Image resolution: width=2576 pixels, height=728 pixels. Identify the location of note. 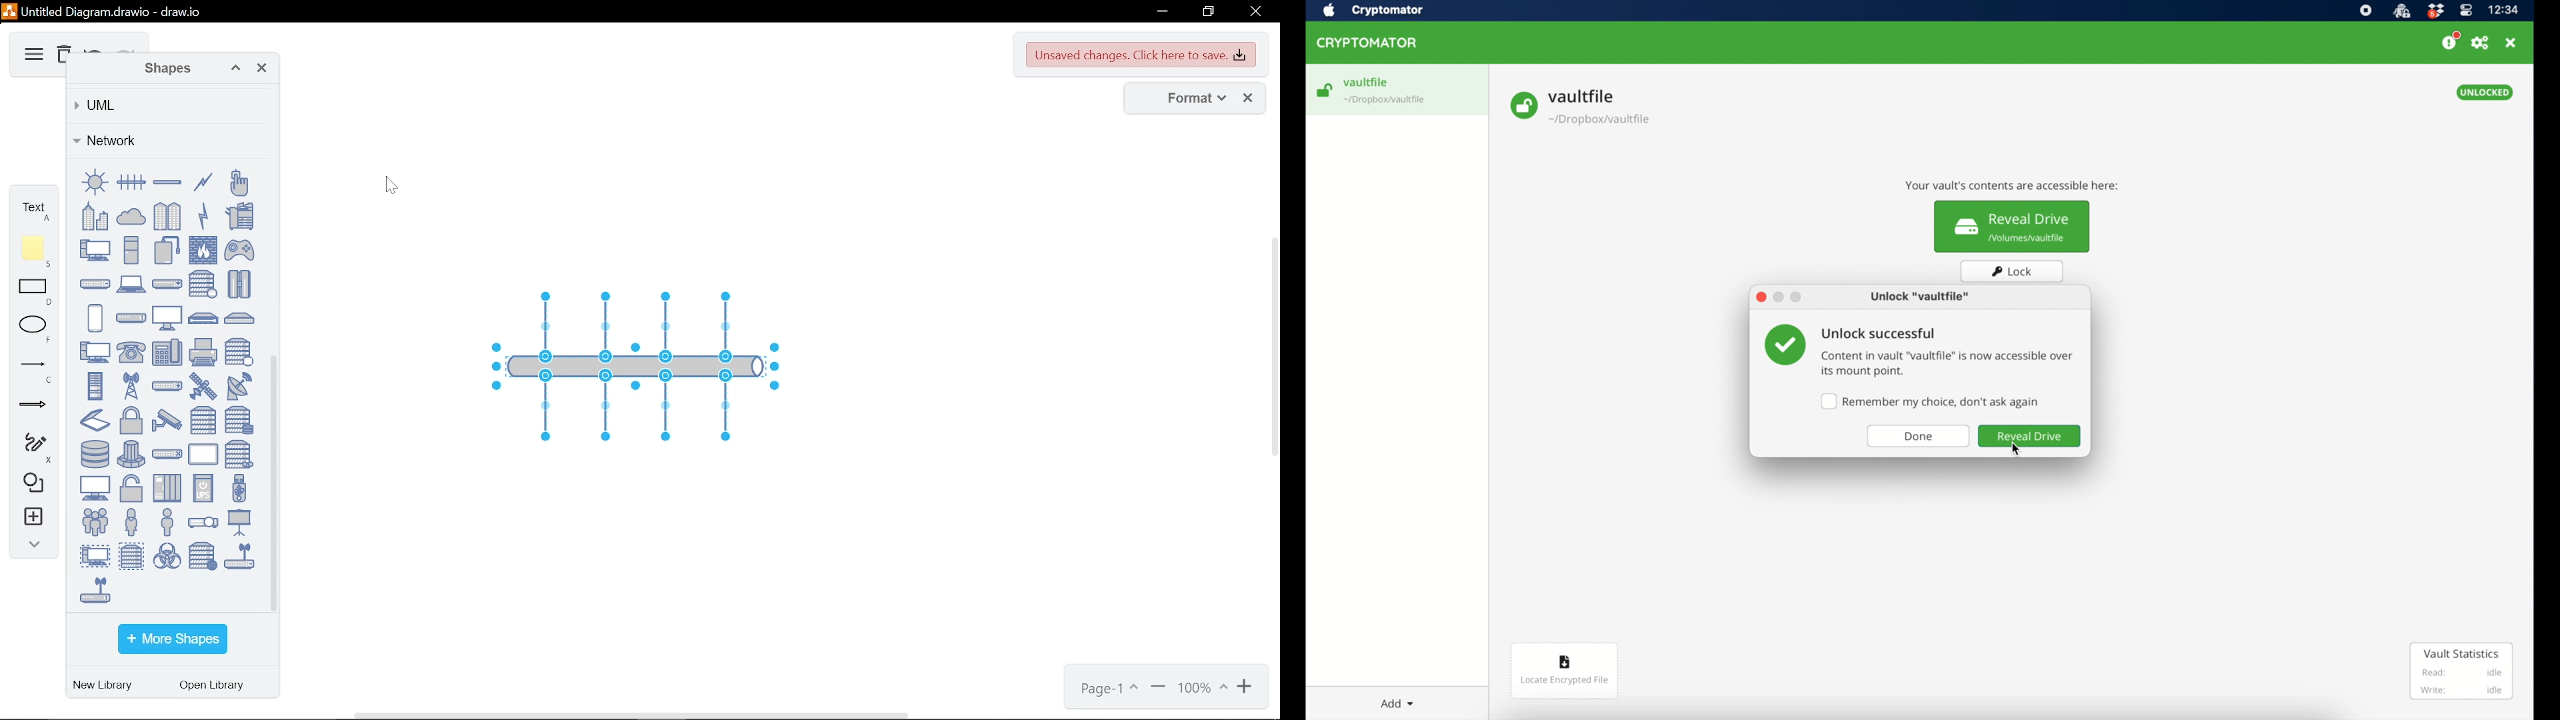
(36, 251).